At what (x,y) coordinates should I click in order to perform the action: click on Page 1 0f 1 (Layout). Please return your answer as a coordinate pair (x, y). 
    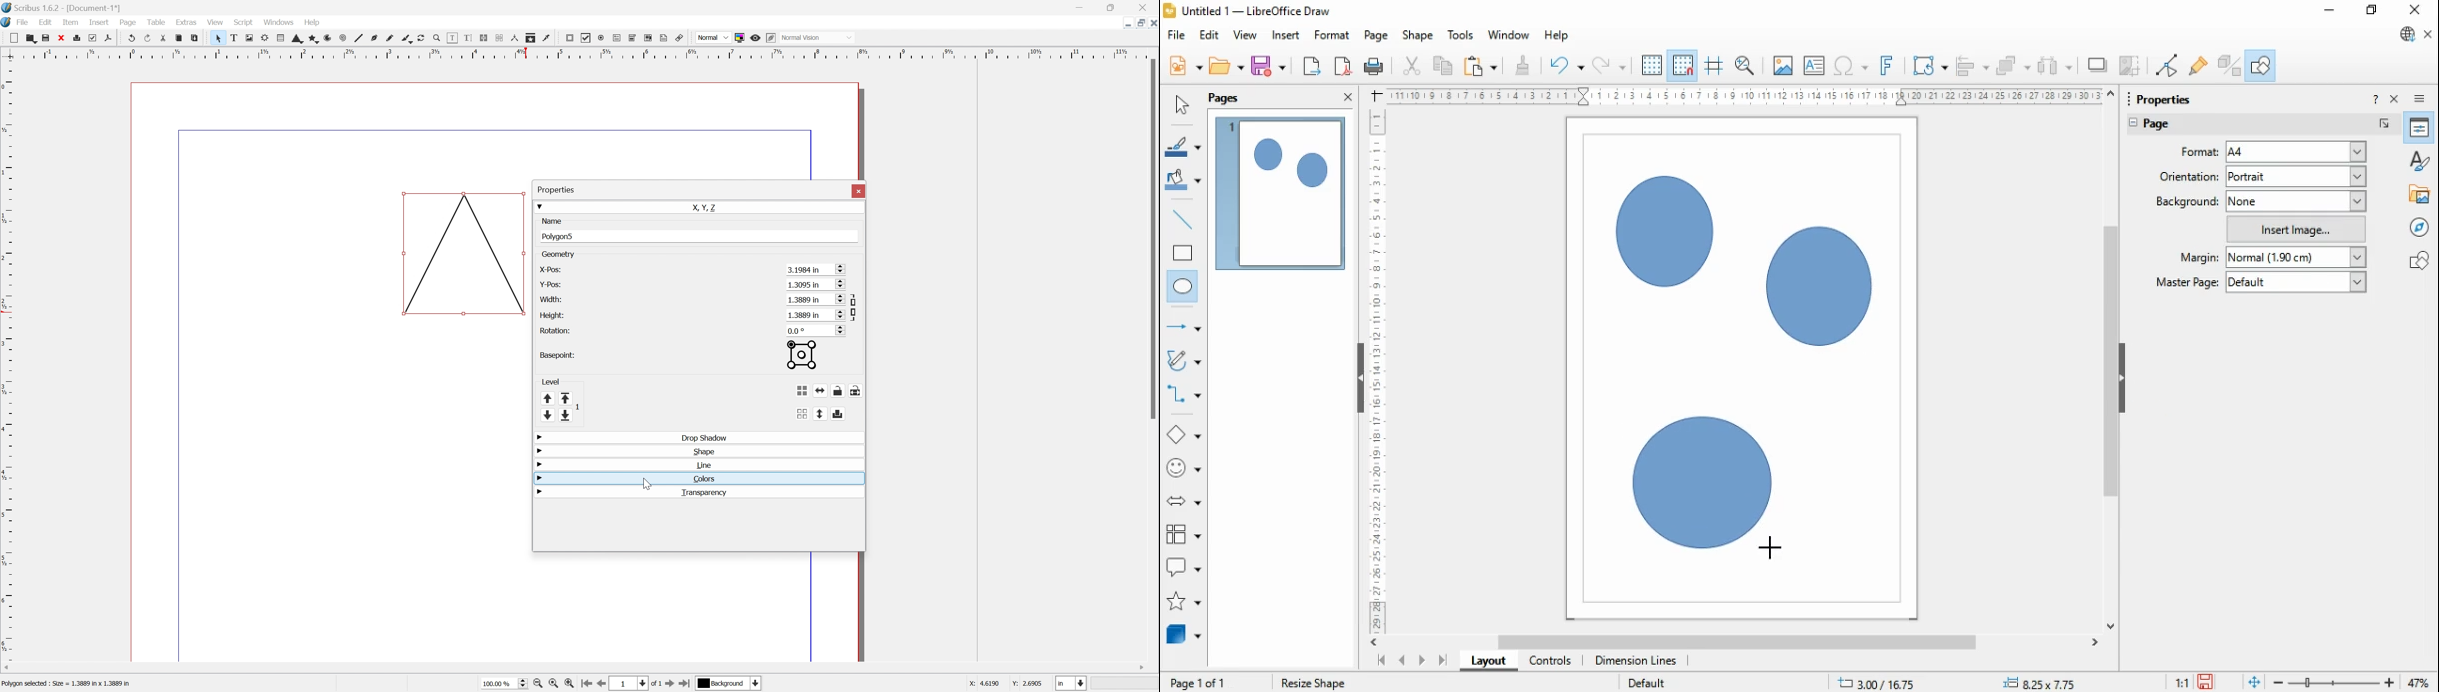
    Looking at the image, I should click on (1217, 682).